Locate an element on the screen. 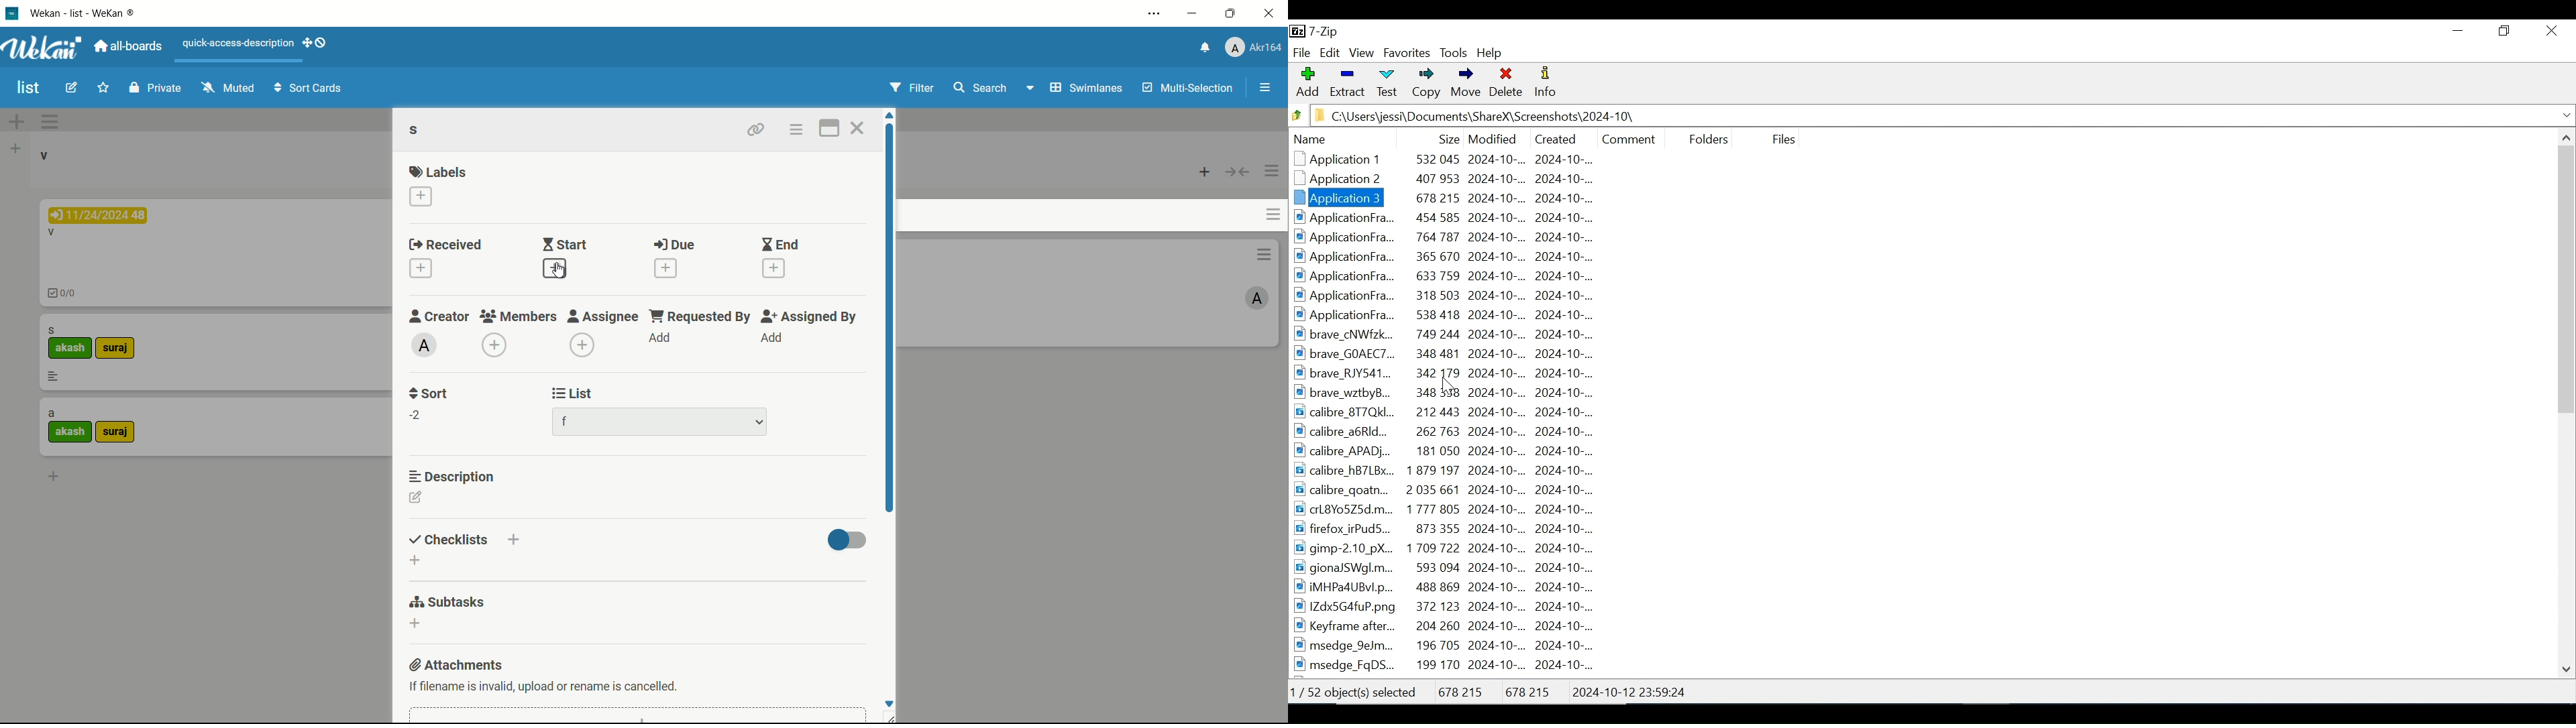 The height and width of the screenshot is (728, 2576). swimlanes is located at coordinates (1087, 88).